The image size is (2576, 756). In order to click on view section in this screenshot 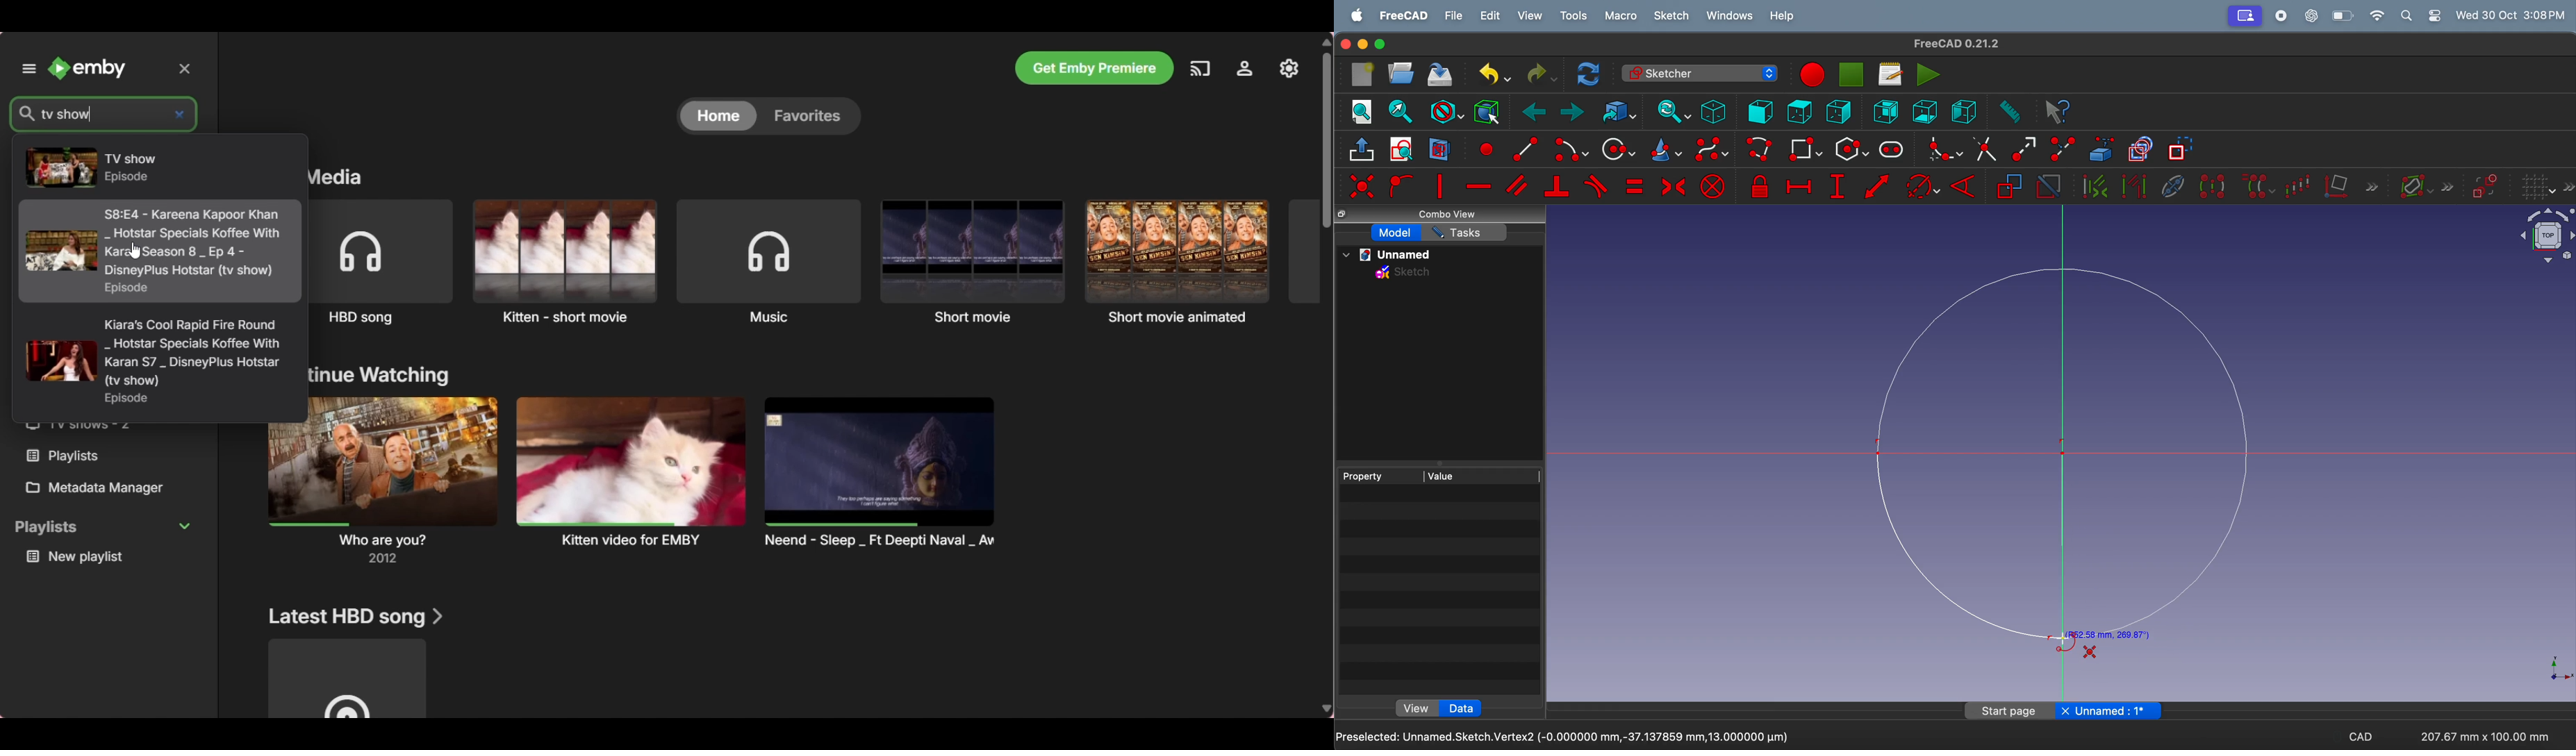, I will do `click(1440, 149)`.